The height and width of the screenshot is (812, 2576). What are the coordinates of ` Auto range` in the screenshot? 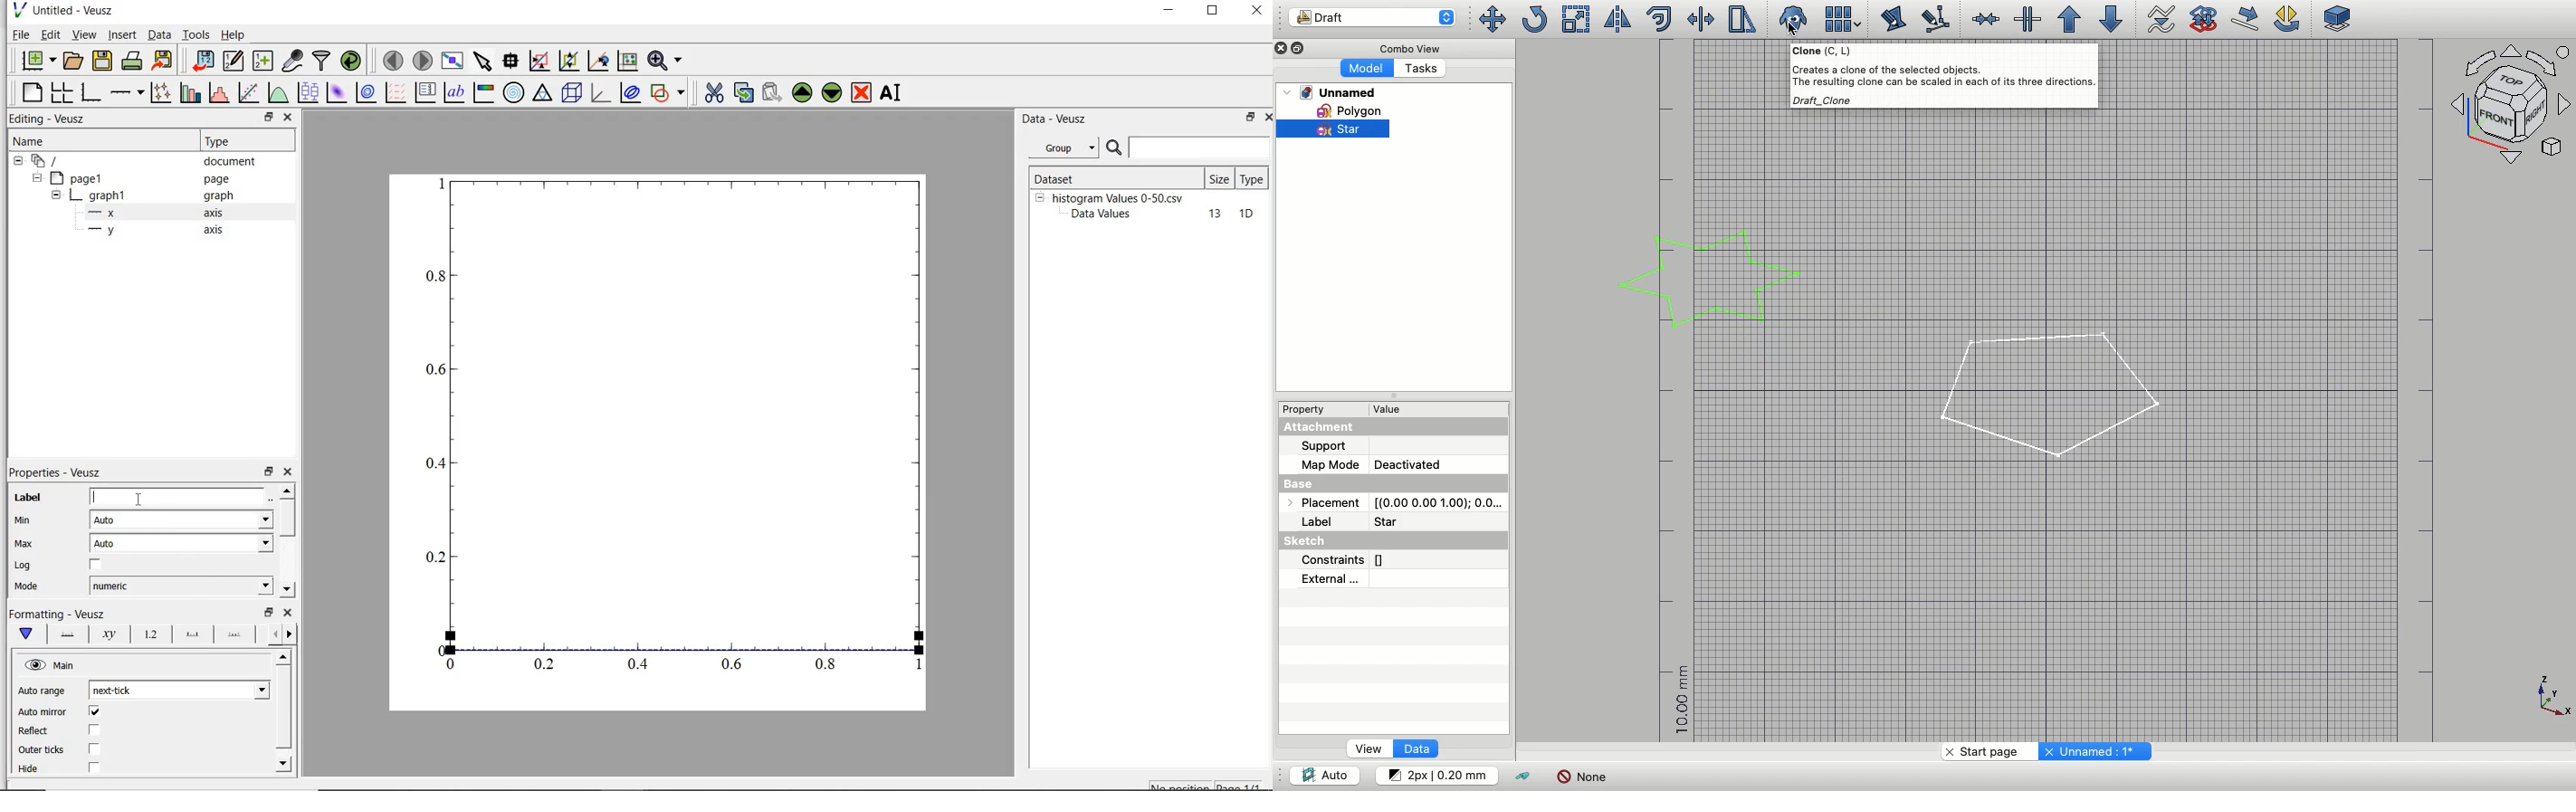 It's located at (42, 692).